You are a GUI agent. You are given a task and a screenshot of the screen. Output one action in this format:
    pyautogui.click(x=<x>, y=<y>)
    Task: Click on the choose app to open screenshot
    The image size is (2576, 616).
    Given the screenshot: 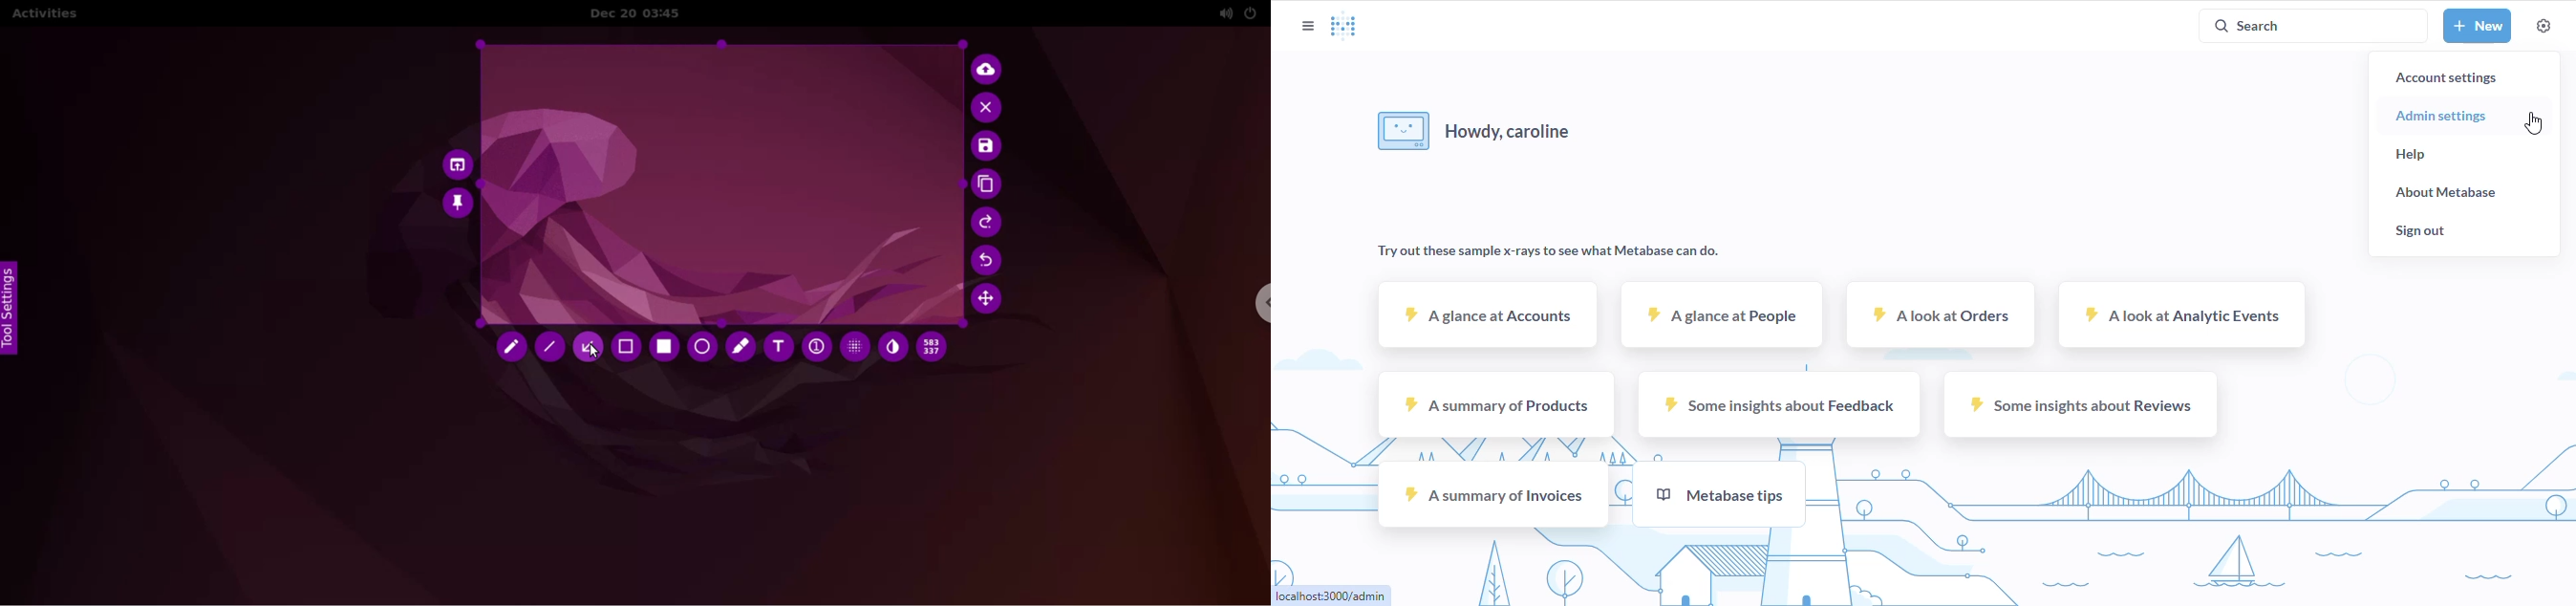 What is the action you would take?
    pyautogui.click(x=454, y=162)
    